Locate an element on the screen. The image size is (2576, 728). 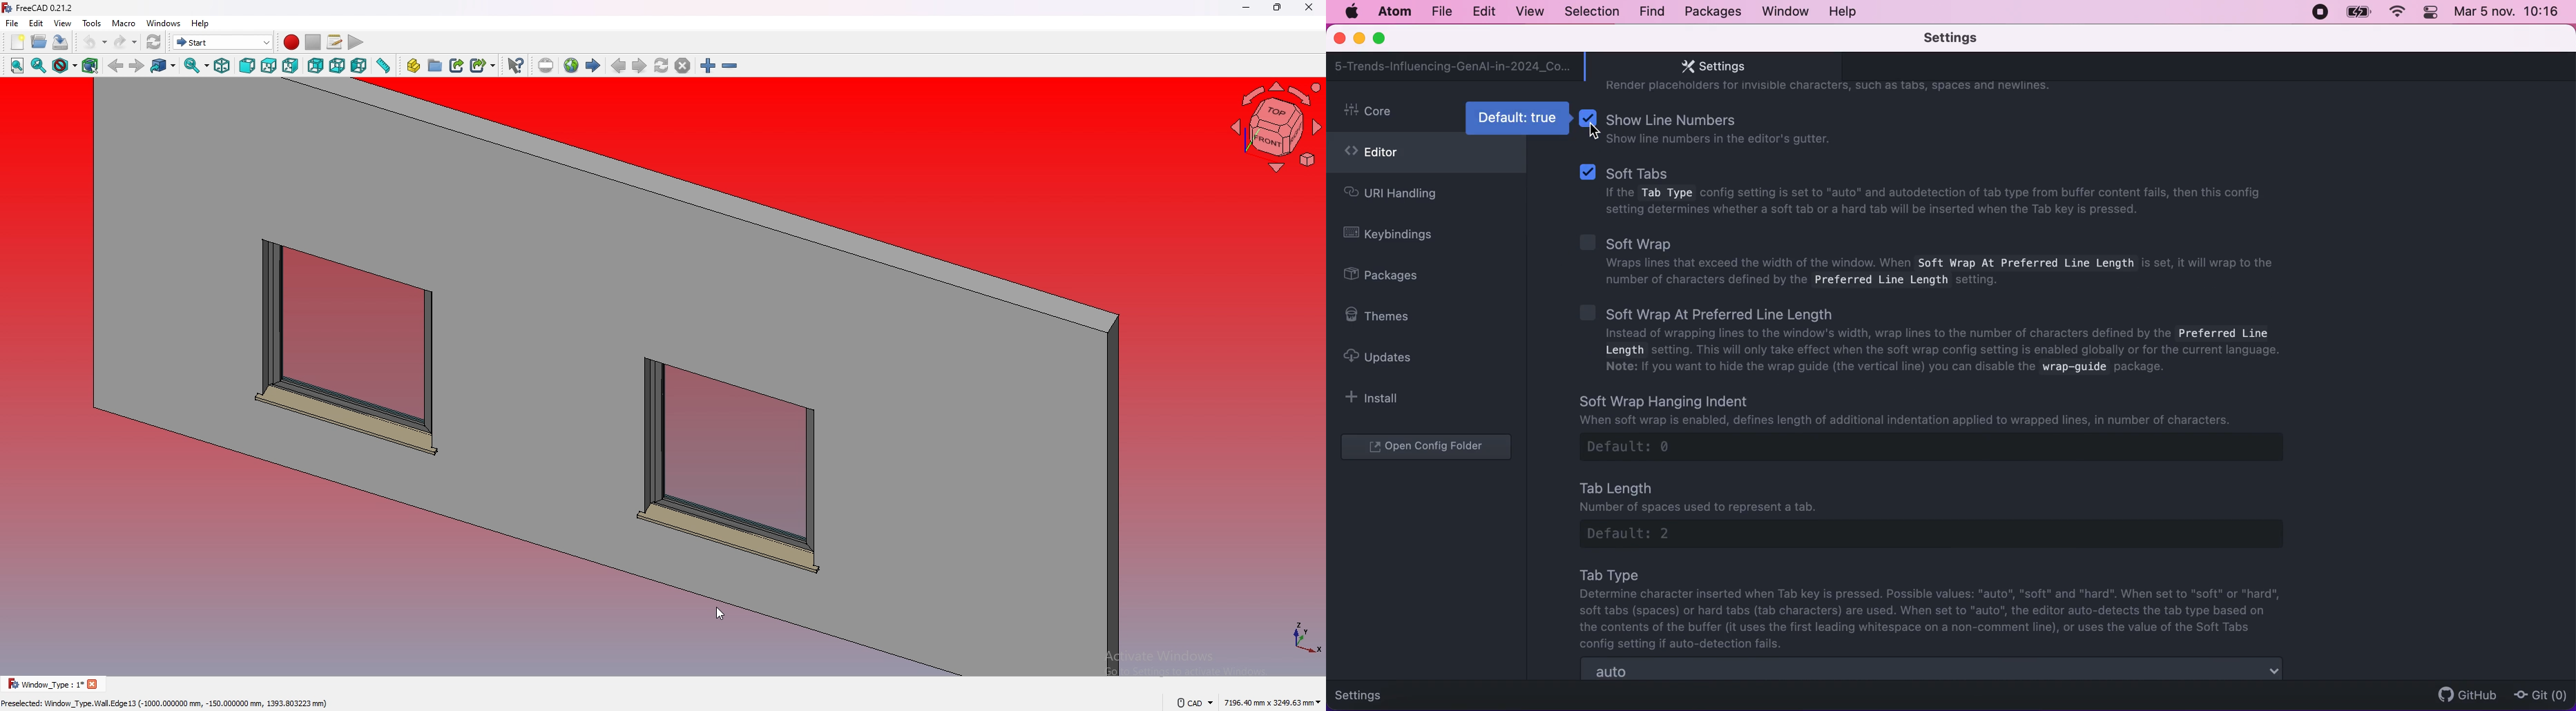
bounding box is located at coordinates (91, 66).